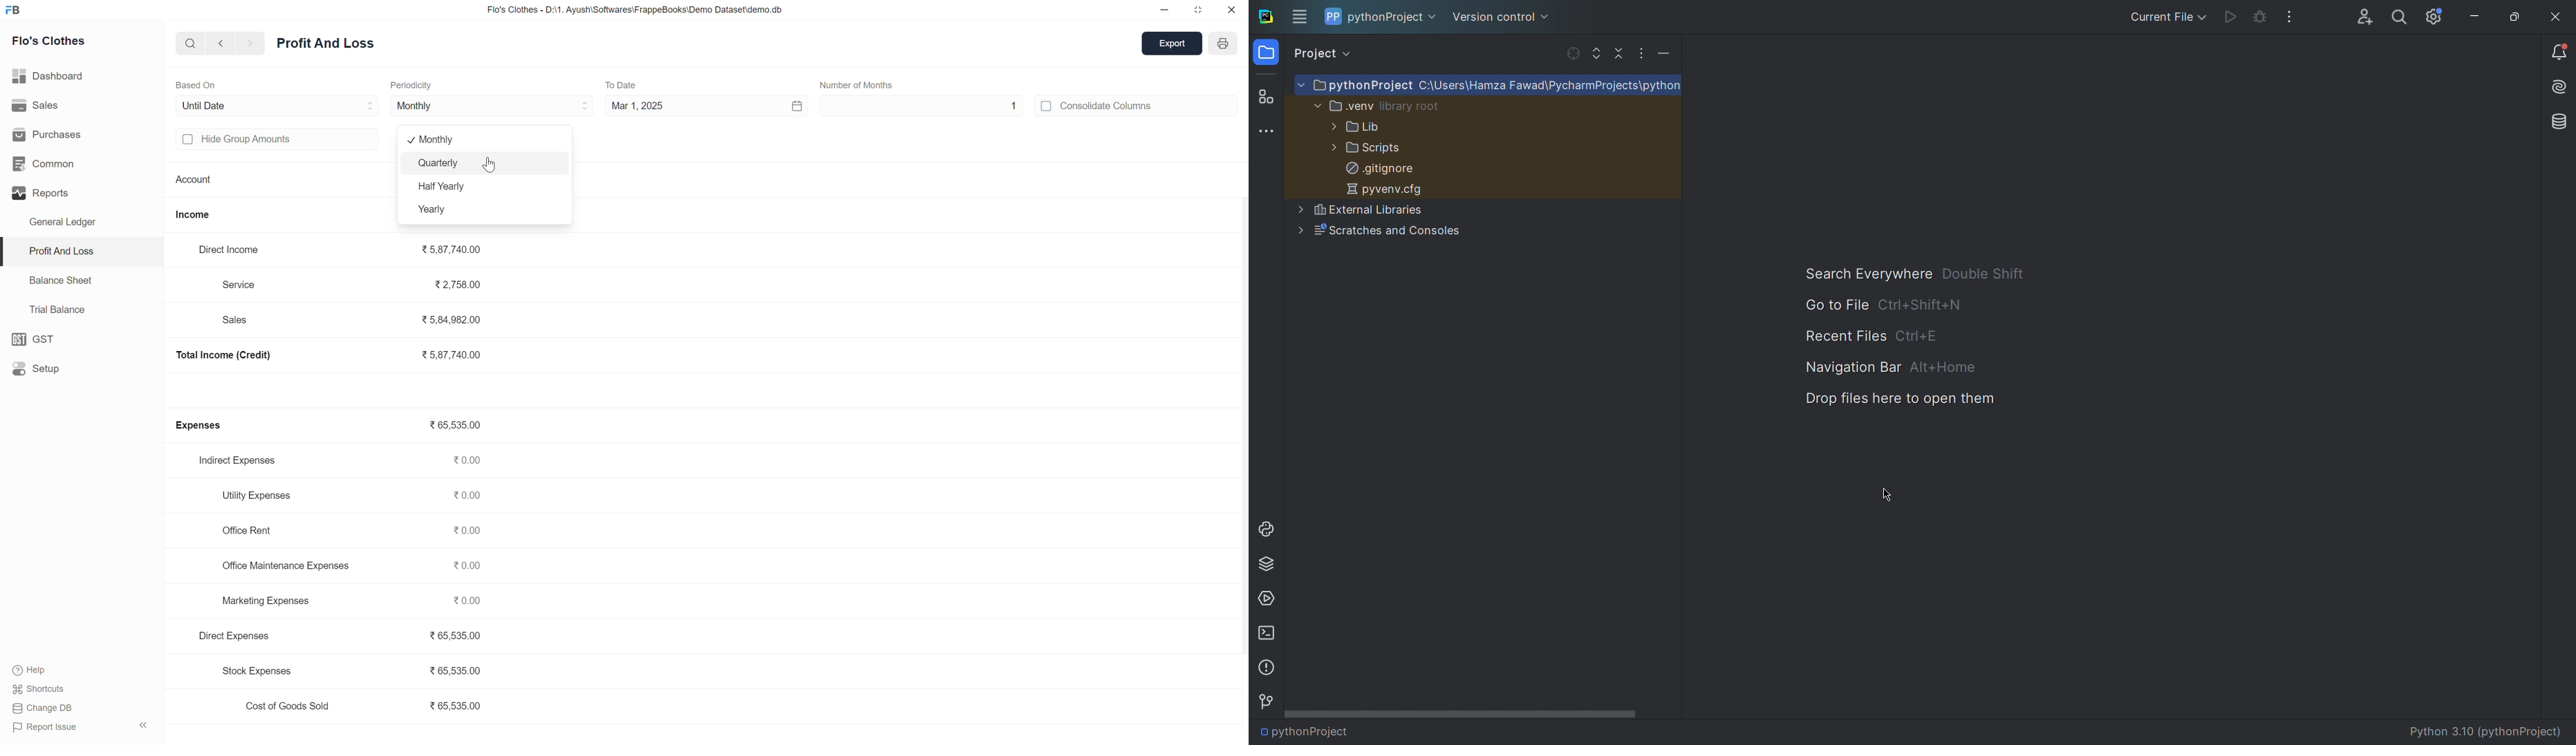 Image resolution: width=2576 pixels, height=756 pixels. I want to click on Service, so click(247, 284).